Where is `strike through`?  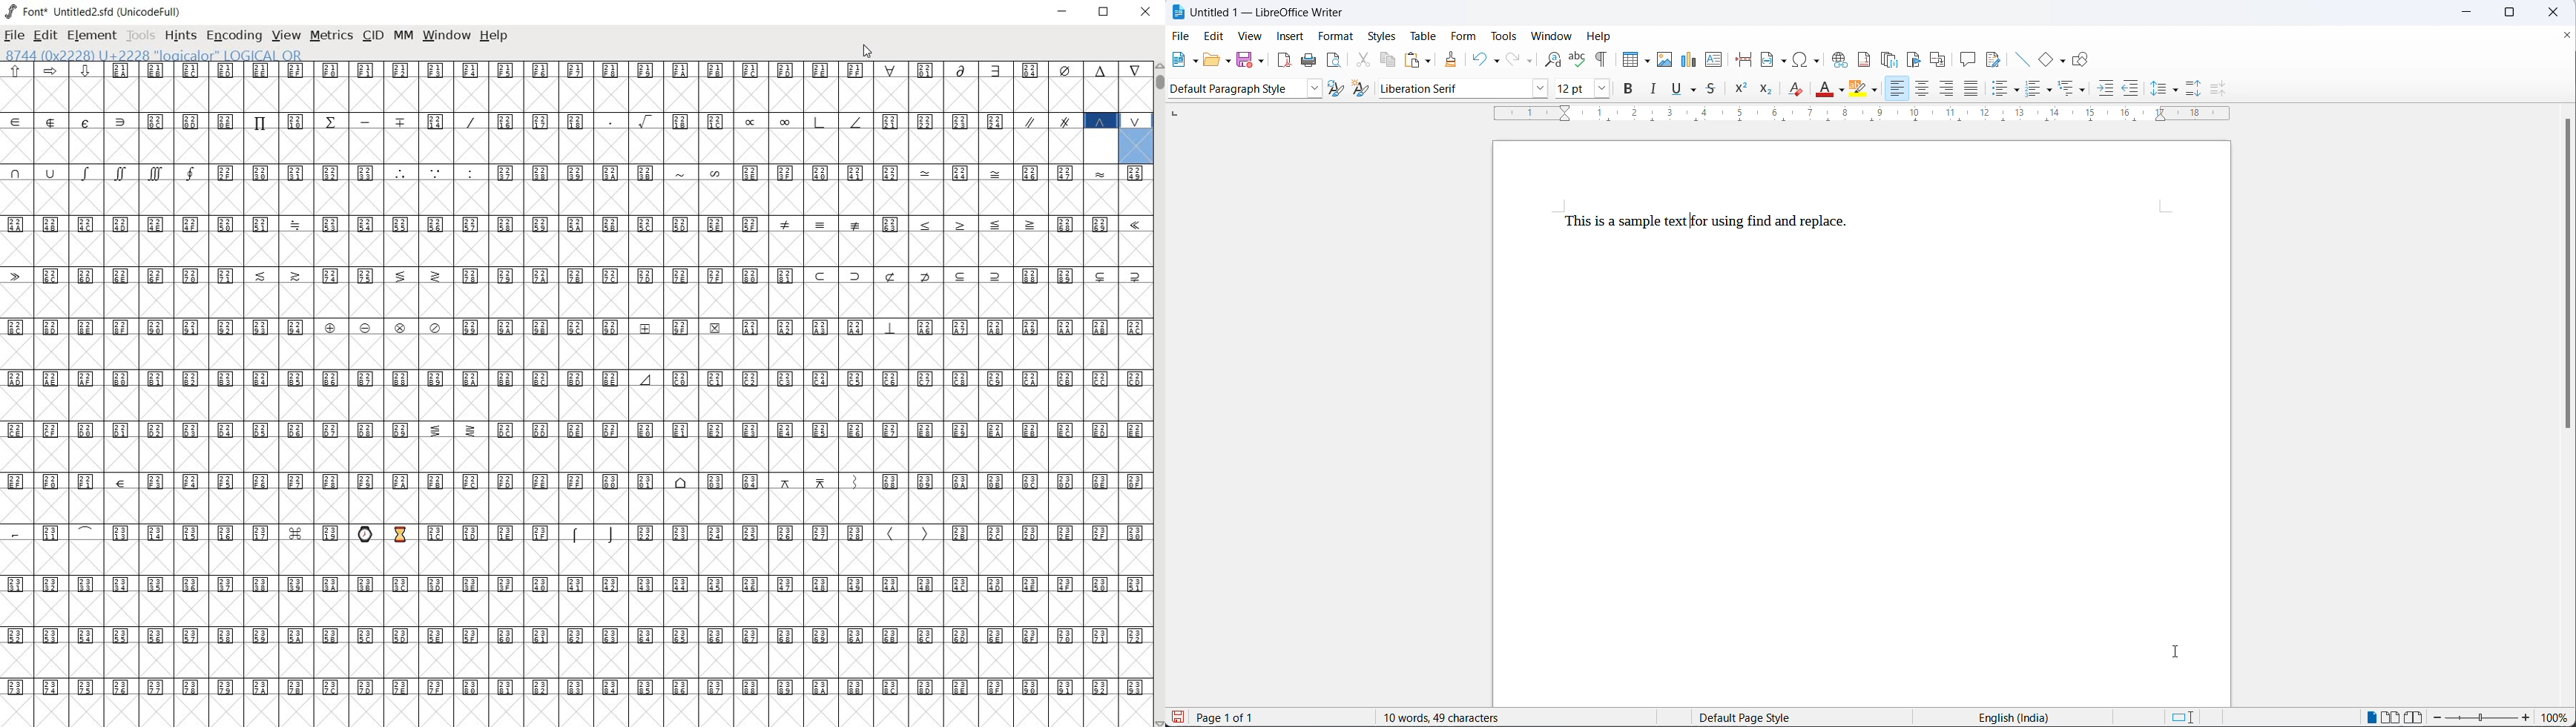
strike through is located at coordinates (1713, 91).